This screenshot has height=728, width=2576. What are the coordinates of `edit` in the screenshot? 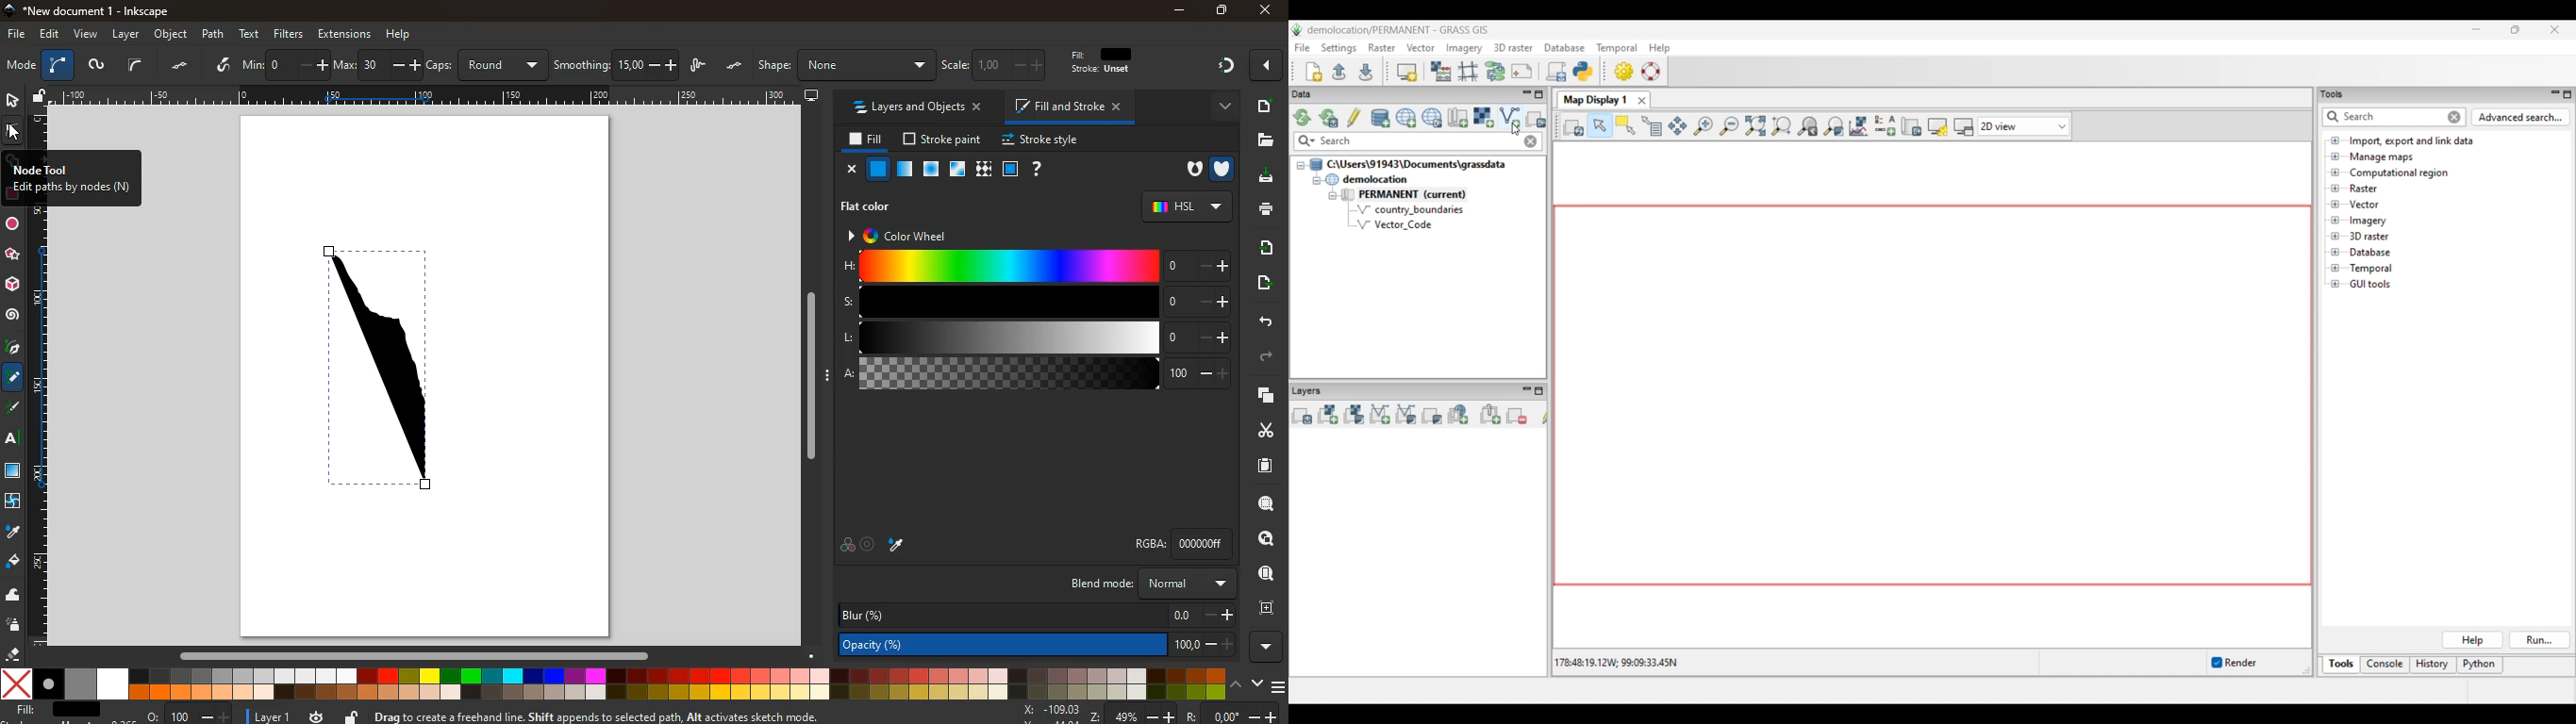 It's located at (1097, 65).